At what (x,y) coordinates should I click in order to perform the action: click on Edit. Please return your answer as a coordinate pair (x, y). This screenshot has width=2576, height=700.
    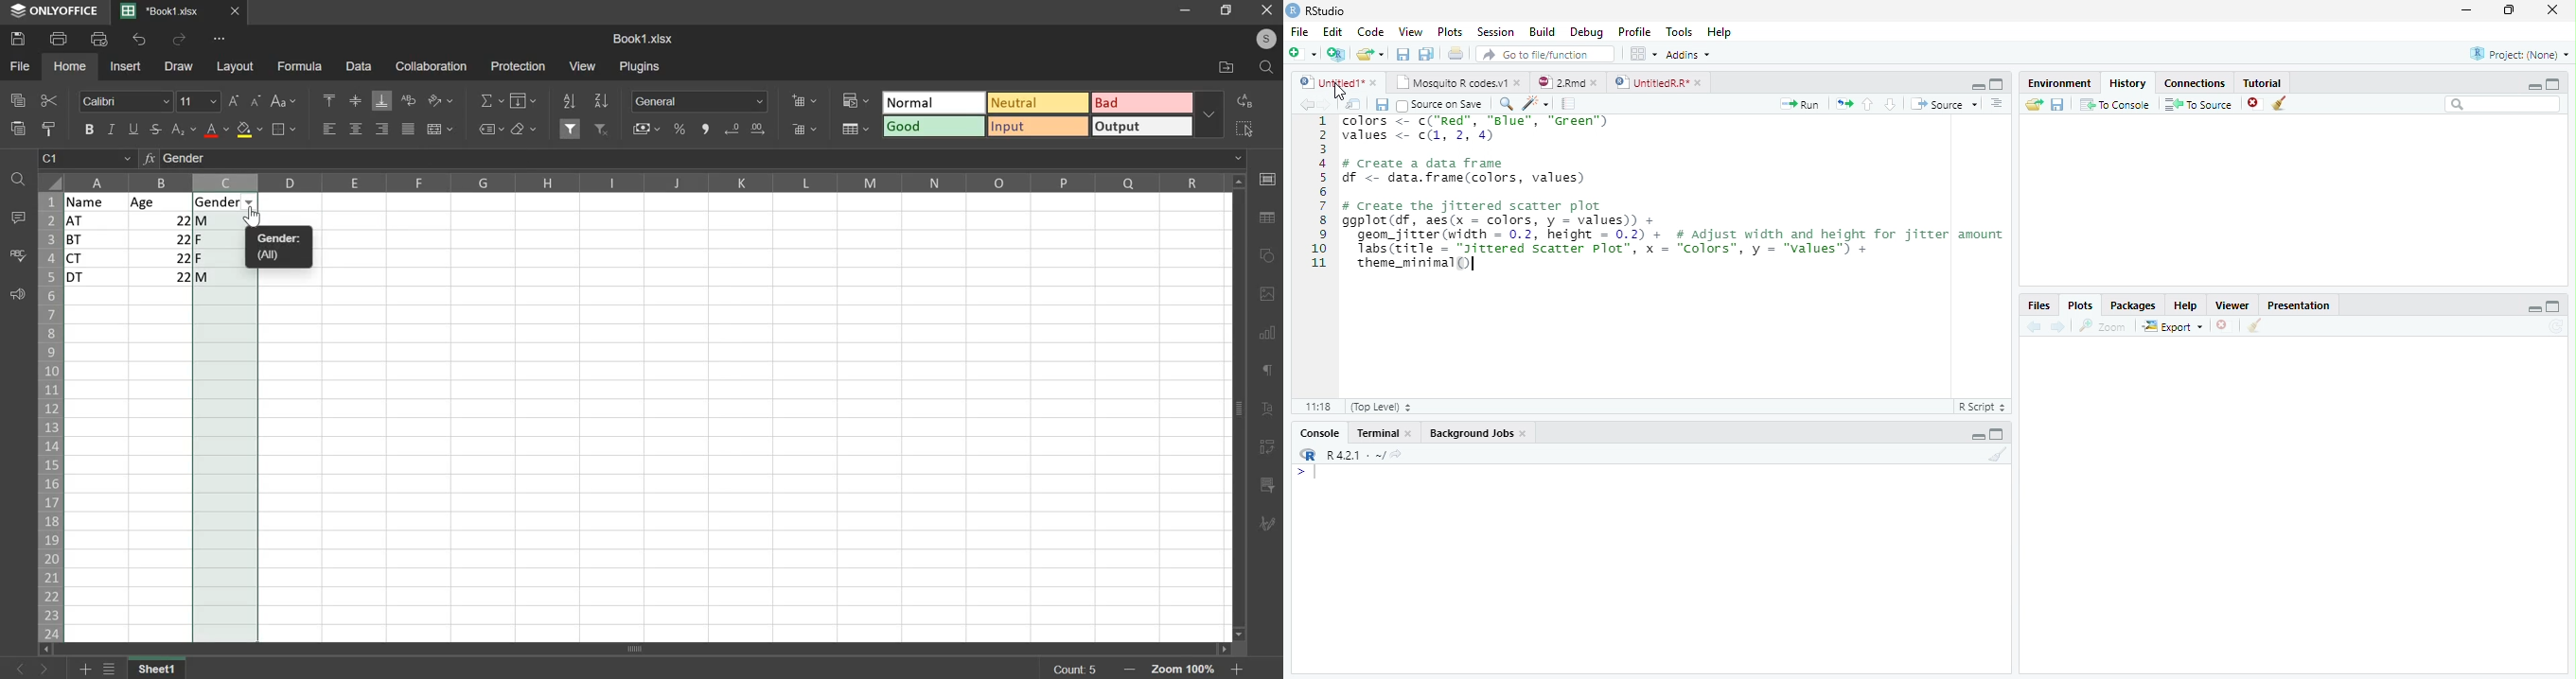
    Looking at the image, I should click on (1332, 32).